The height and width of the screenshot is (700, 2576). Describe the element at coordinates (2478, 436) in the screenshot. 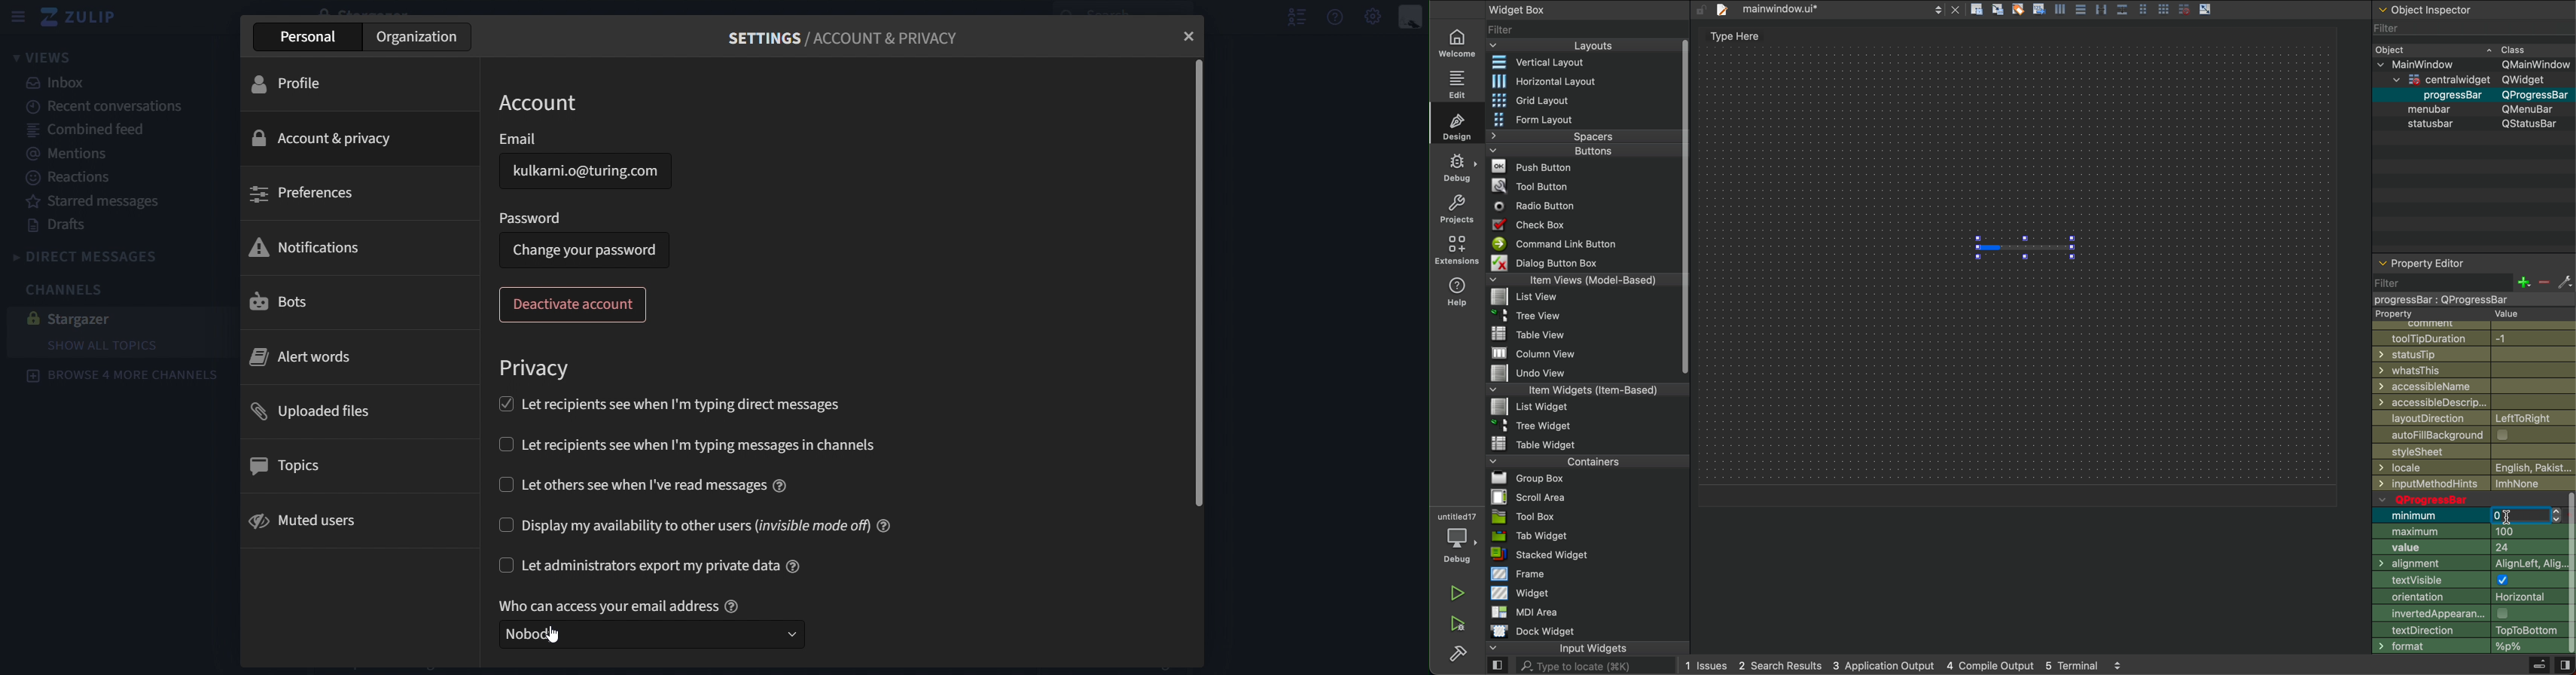

I see `autofill` at that location.